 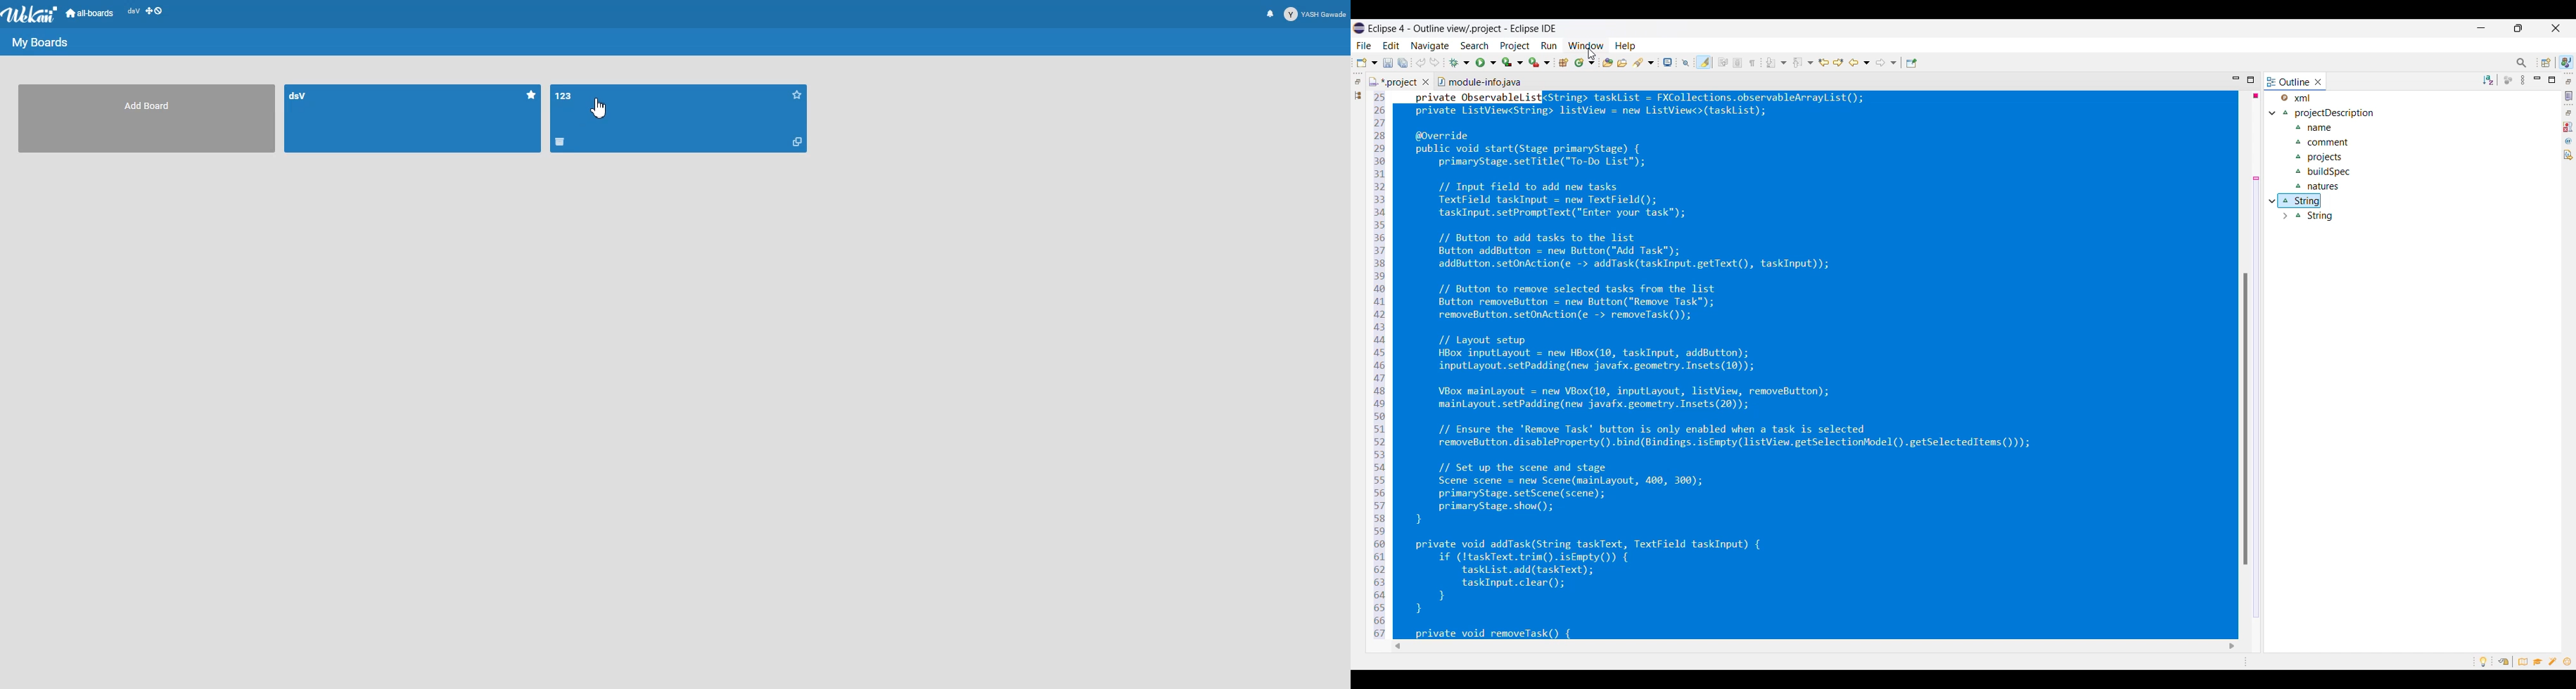 What do you see at coordinates (2481, 28) in the screenshot?
I see `Minimize` at bounding box center [2481, 28].